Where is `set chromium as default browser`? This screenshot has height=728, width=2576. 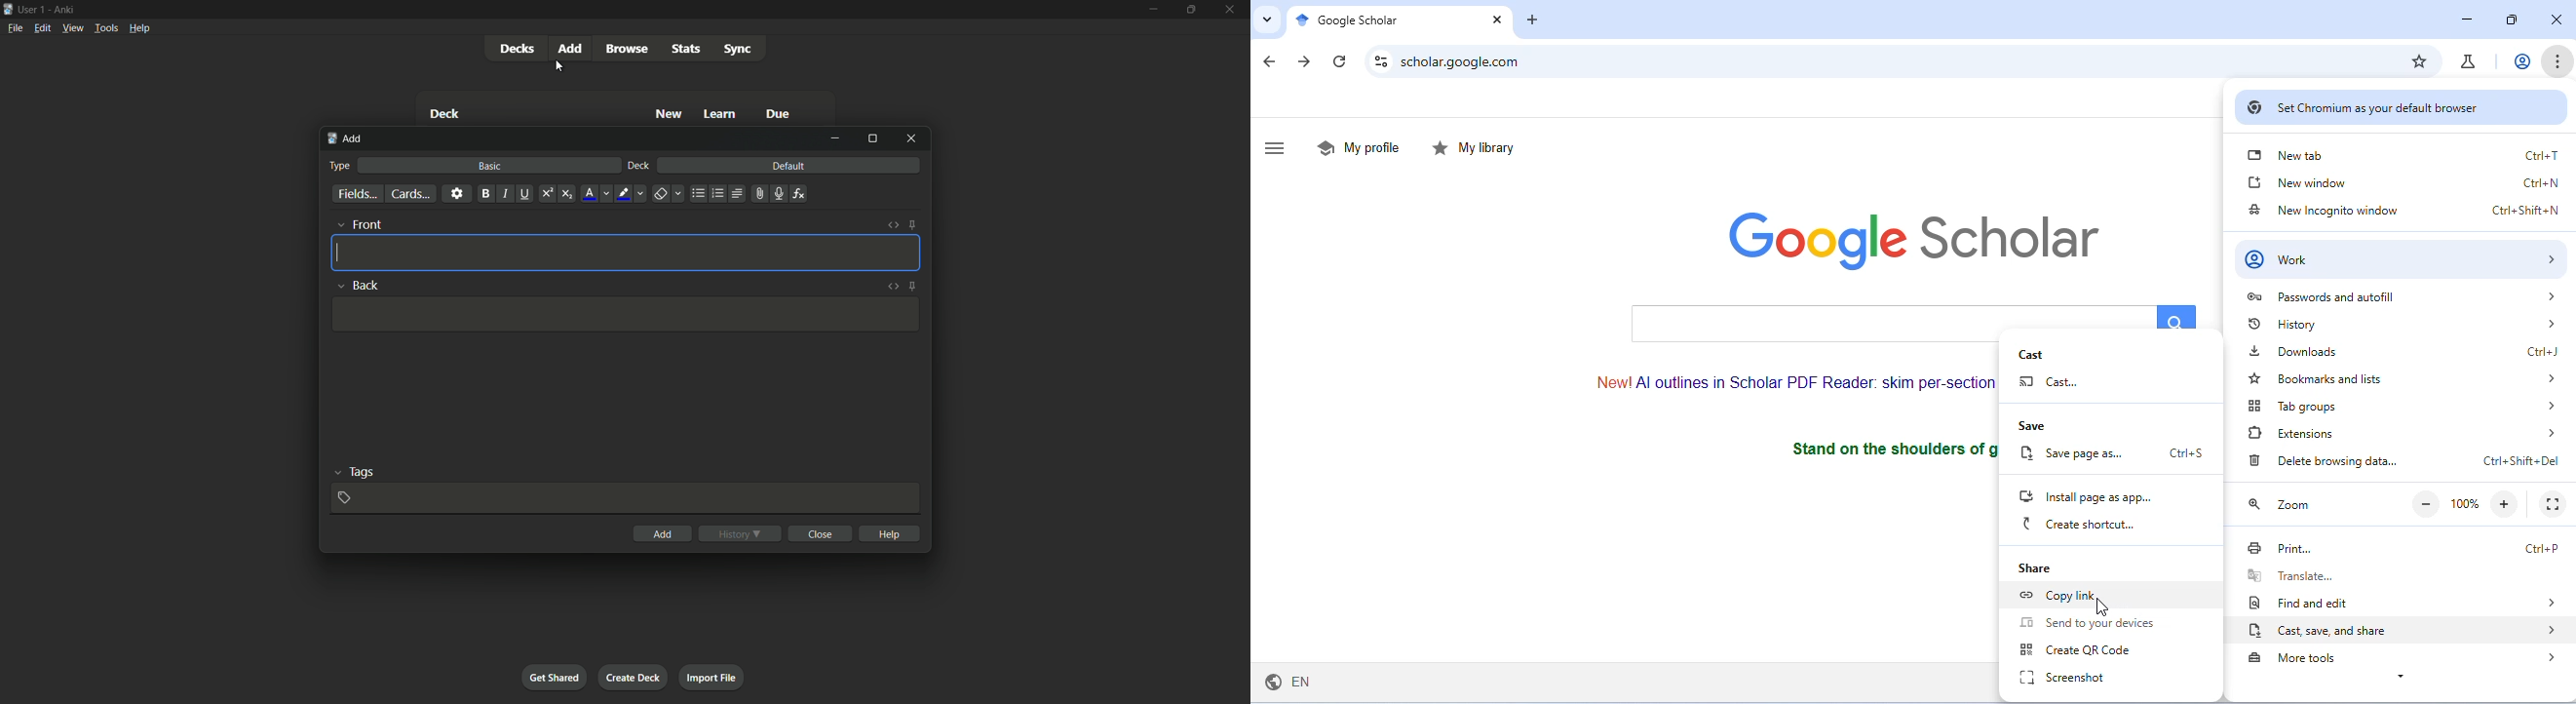
set chromium as default browser is located at coordinates (2398, 107).